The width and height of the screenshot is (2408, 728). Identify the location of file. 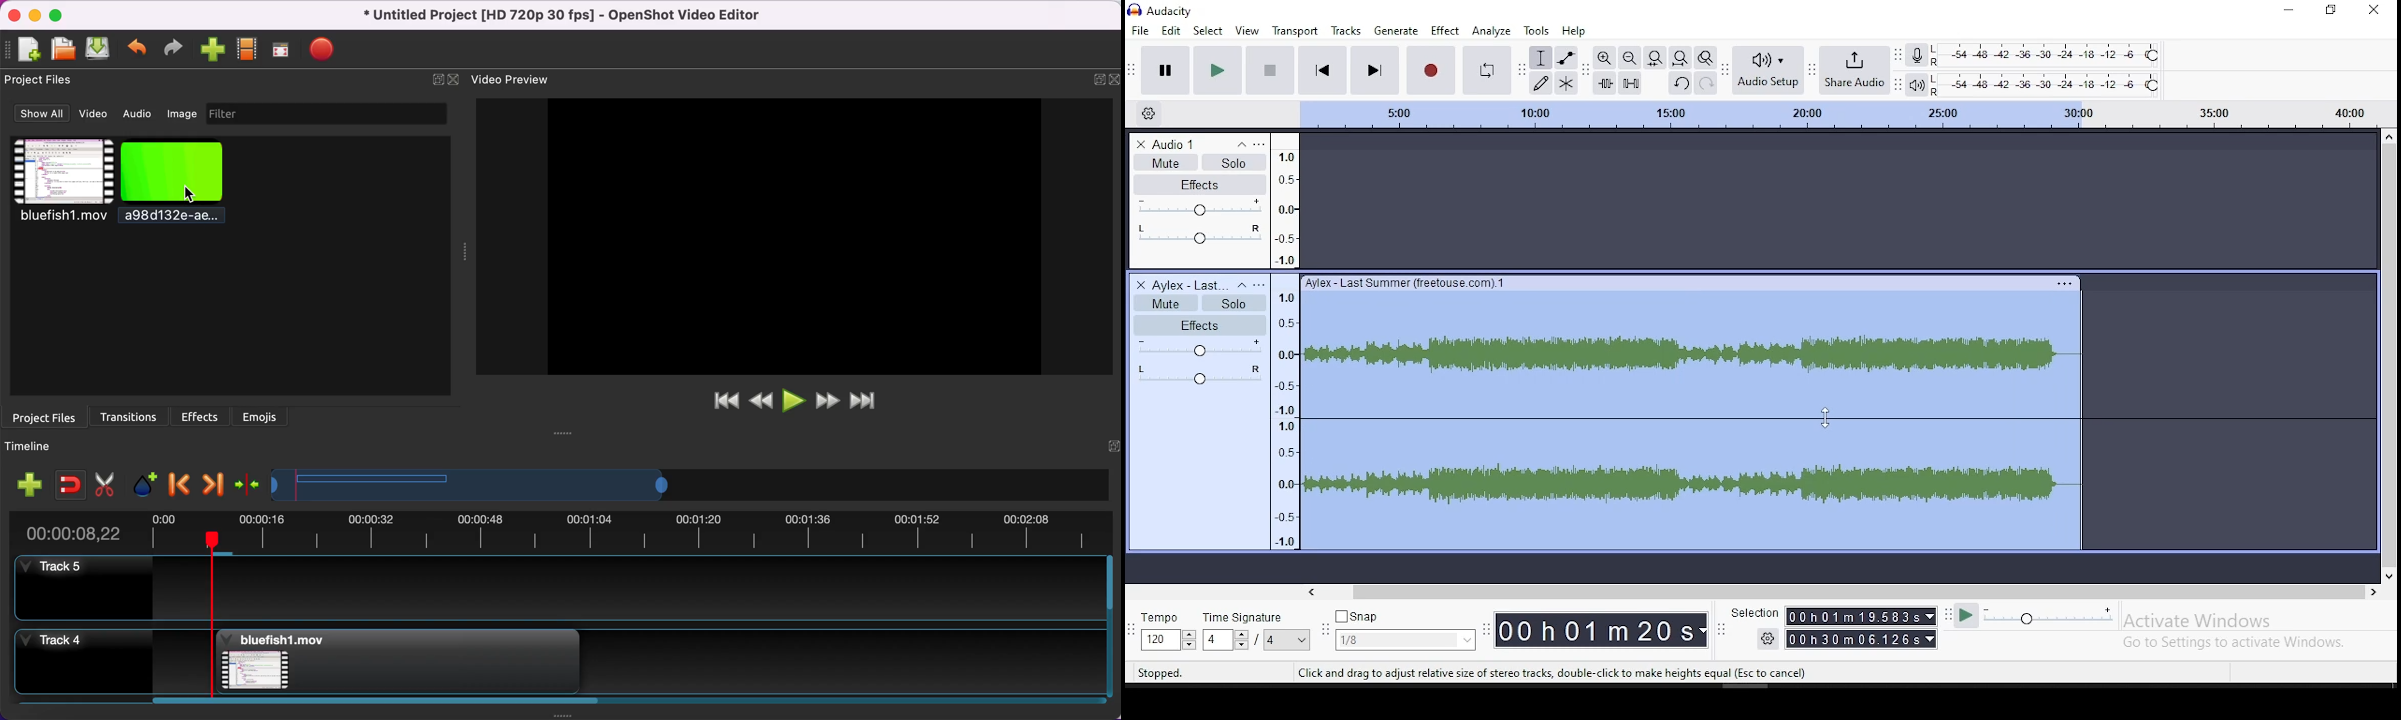
(1137, 30).